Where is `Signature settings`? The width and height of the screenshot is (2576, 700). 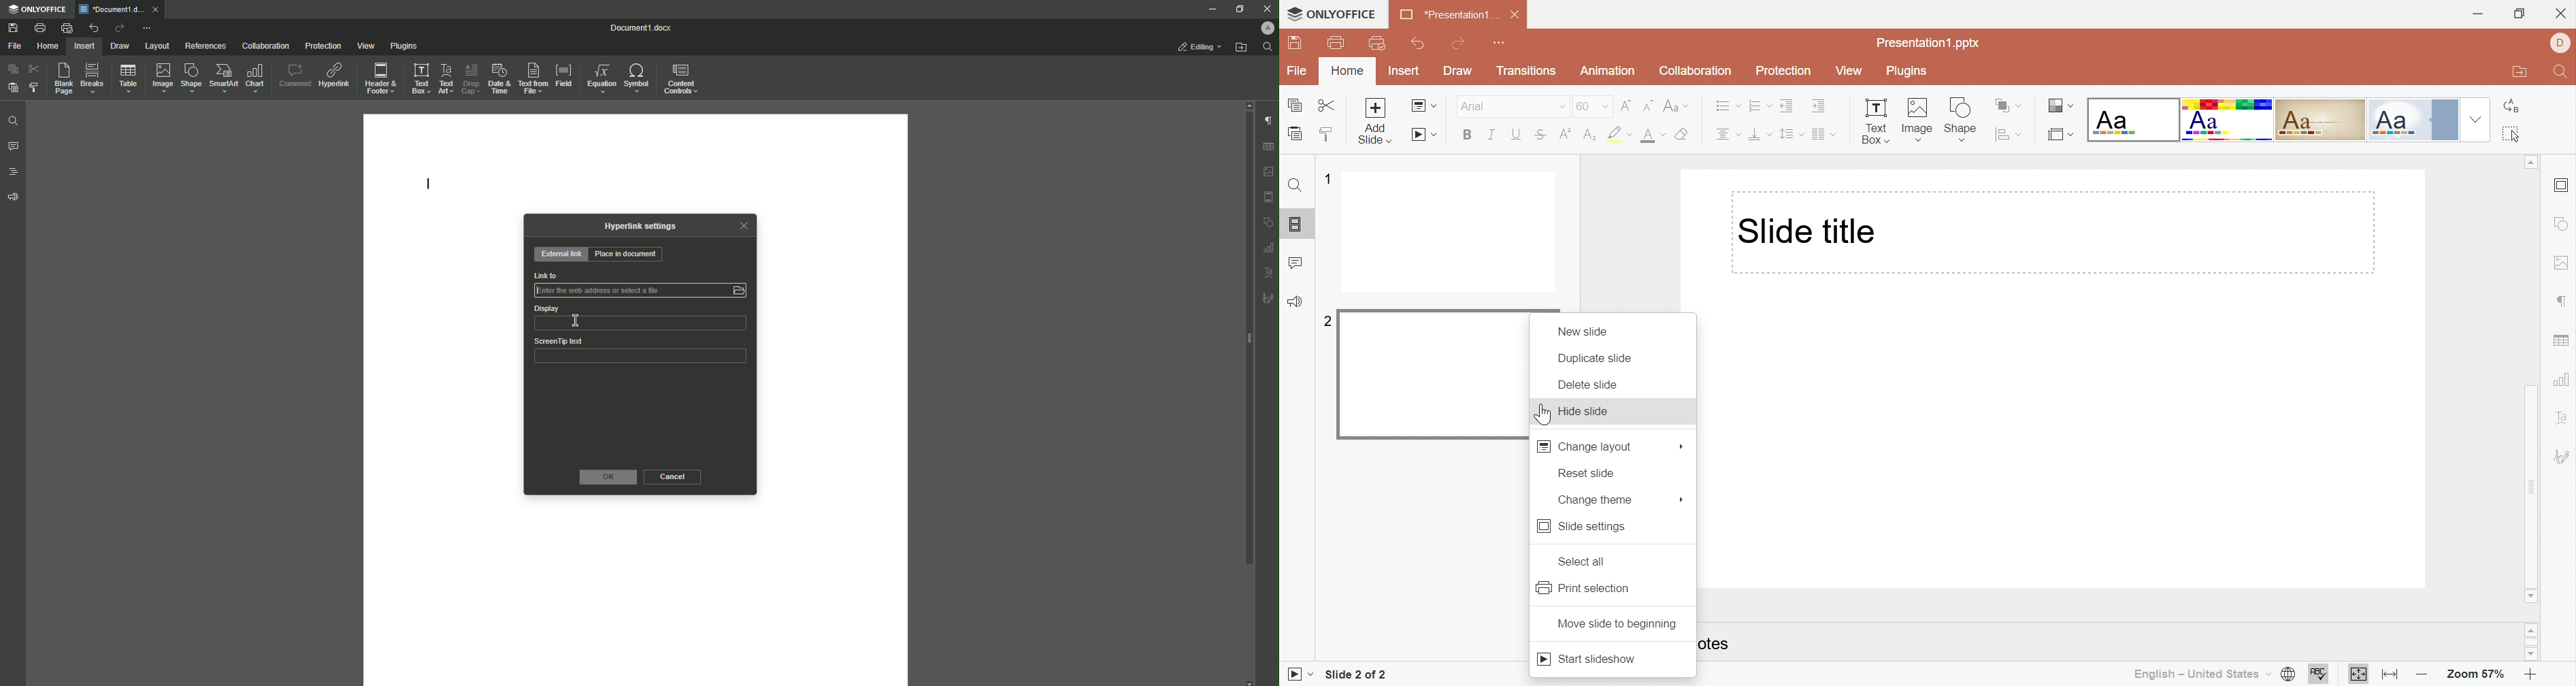 Signature settings is located at coordinates (2561, 455).